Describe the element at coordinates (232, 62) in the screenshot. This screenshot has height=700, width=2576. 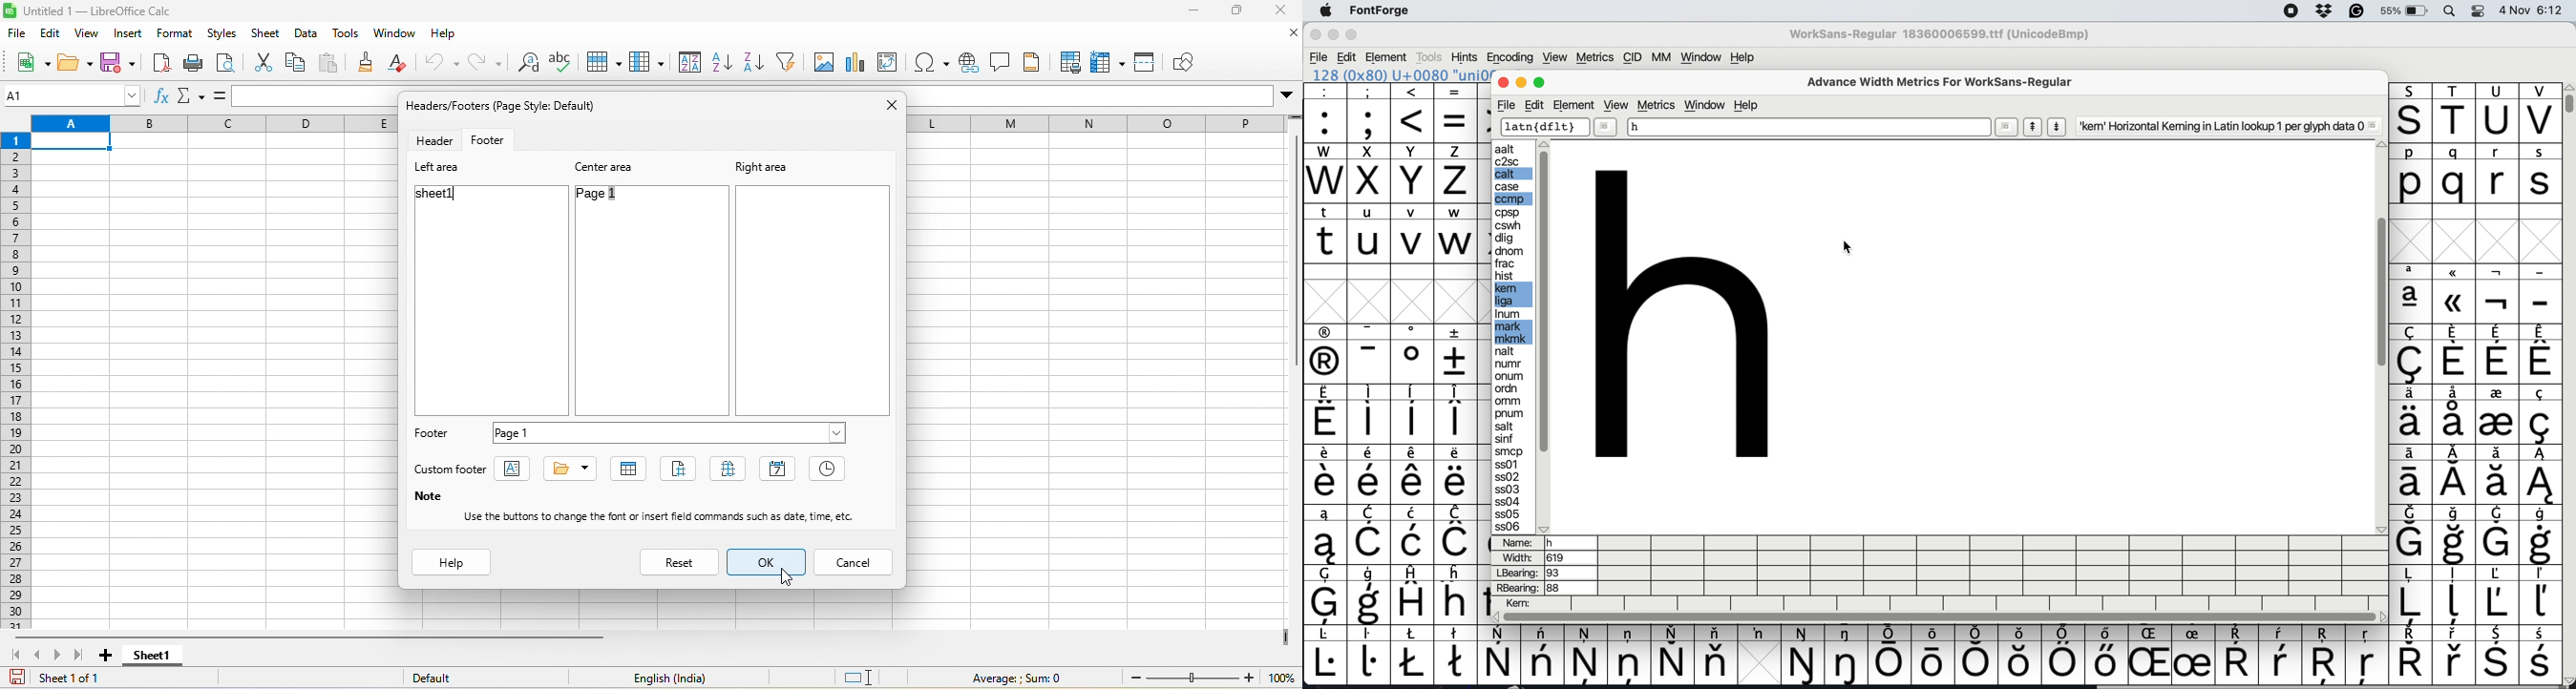
I see `print preview` at that location.